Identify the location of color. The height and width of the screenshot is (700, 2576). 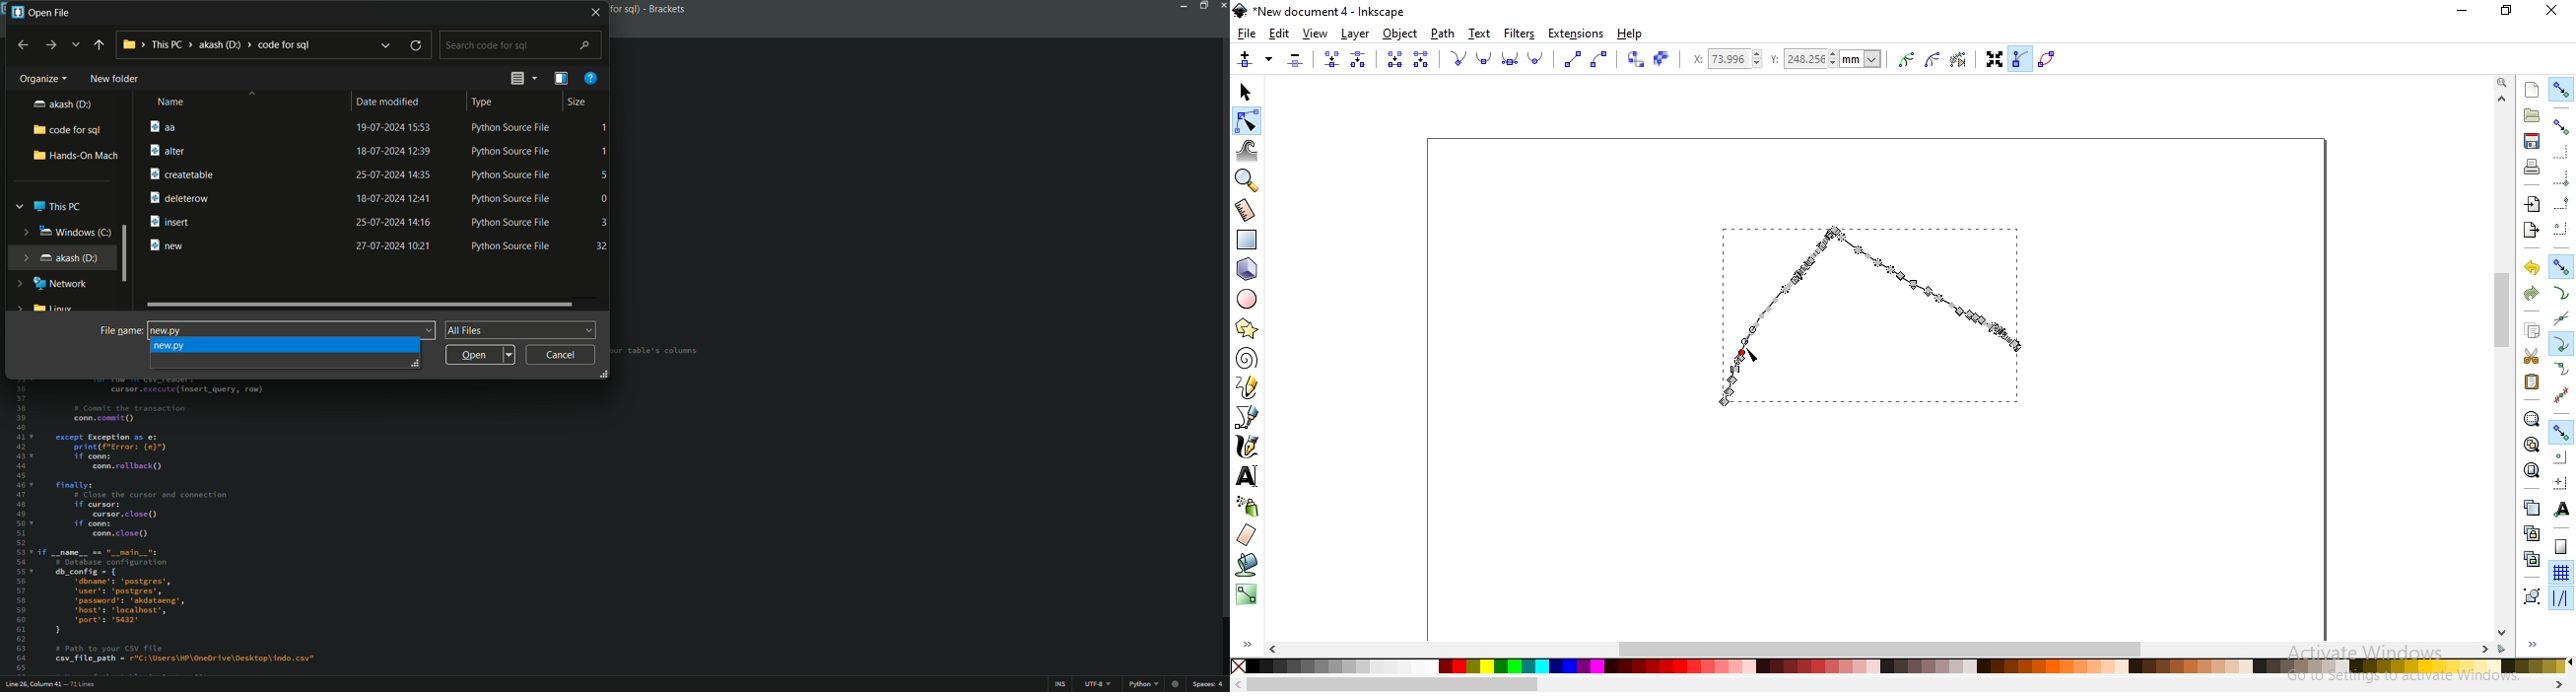
(1906, 668).